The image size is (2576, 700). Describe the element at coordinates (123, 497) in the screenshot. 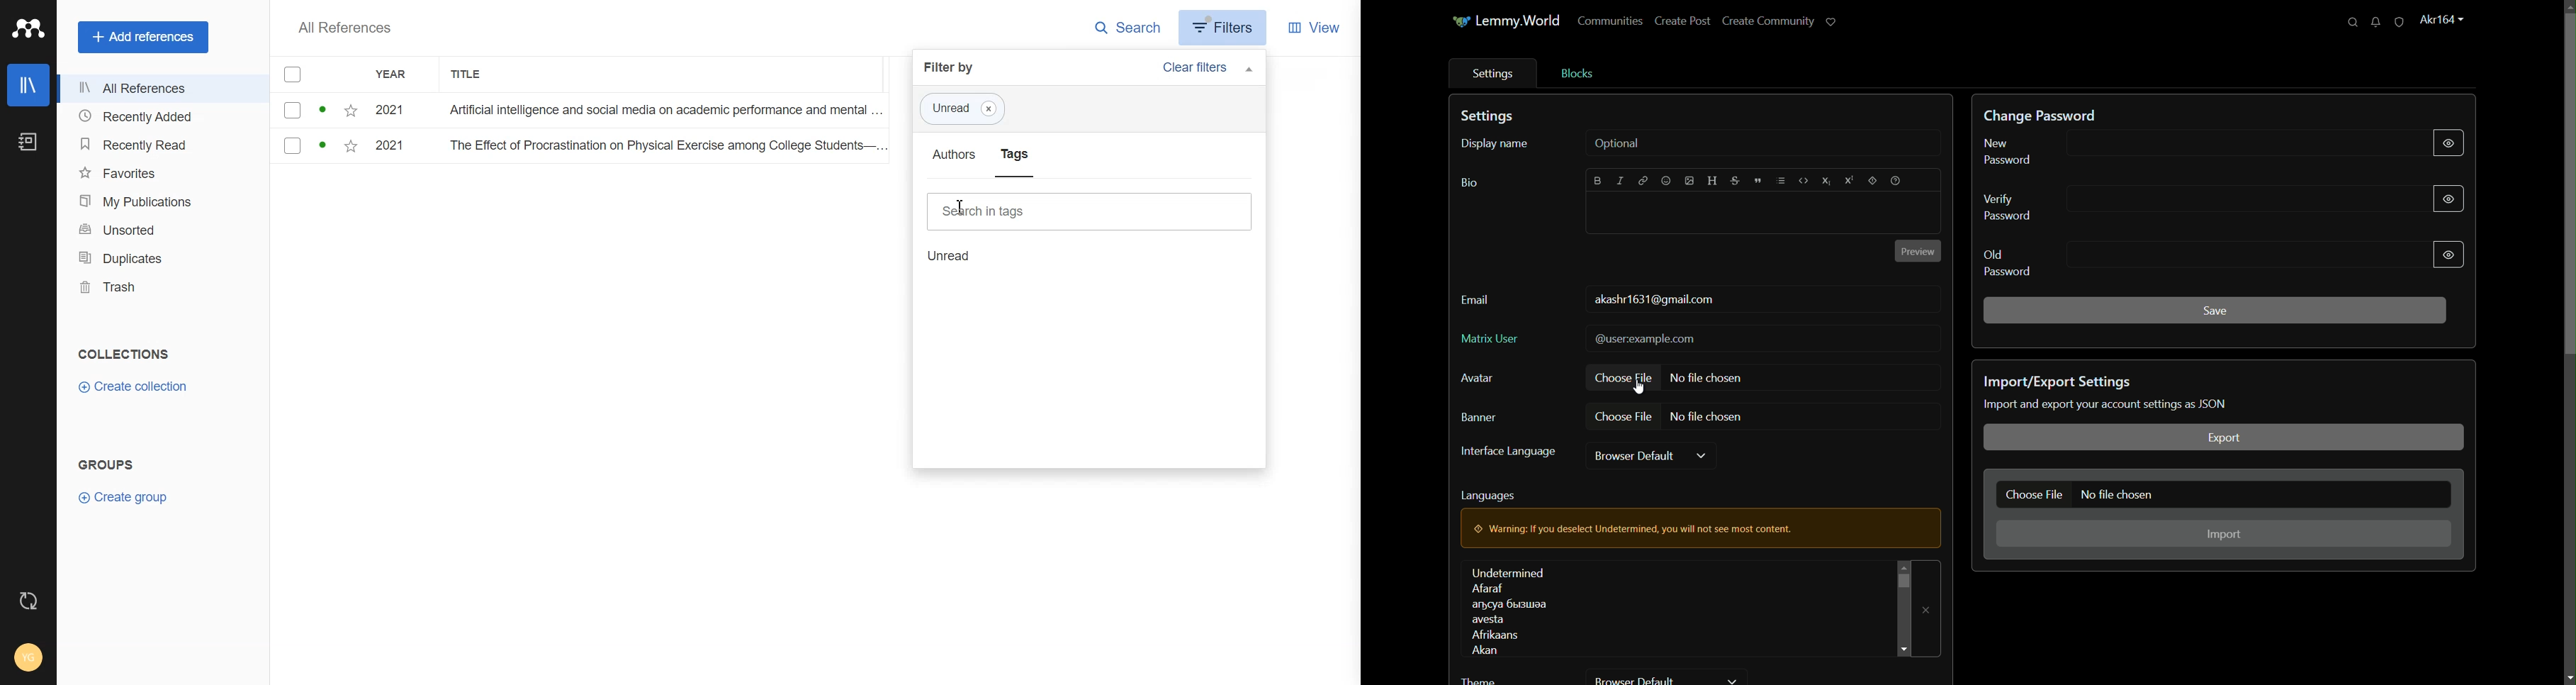

I see `Create group` at that location.